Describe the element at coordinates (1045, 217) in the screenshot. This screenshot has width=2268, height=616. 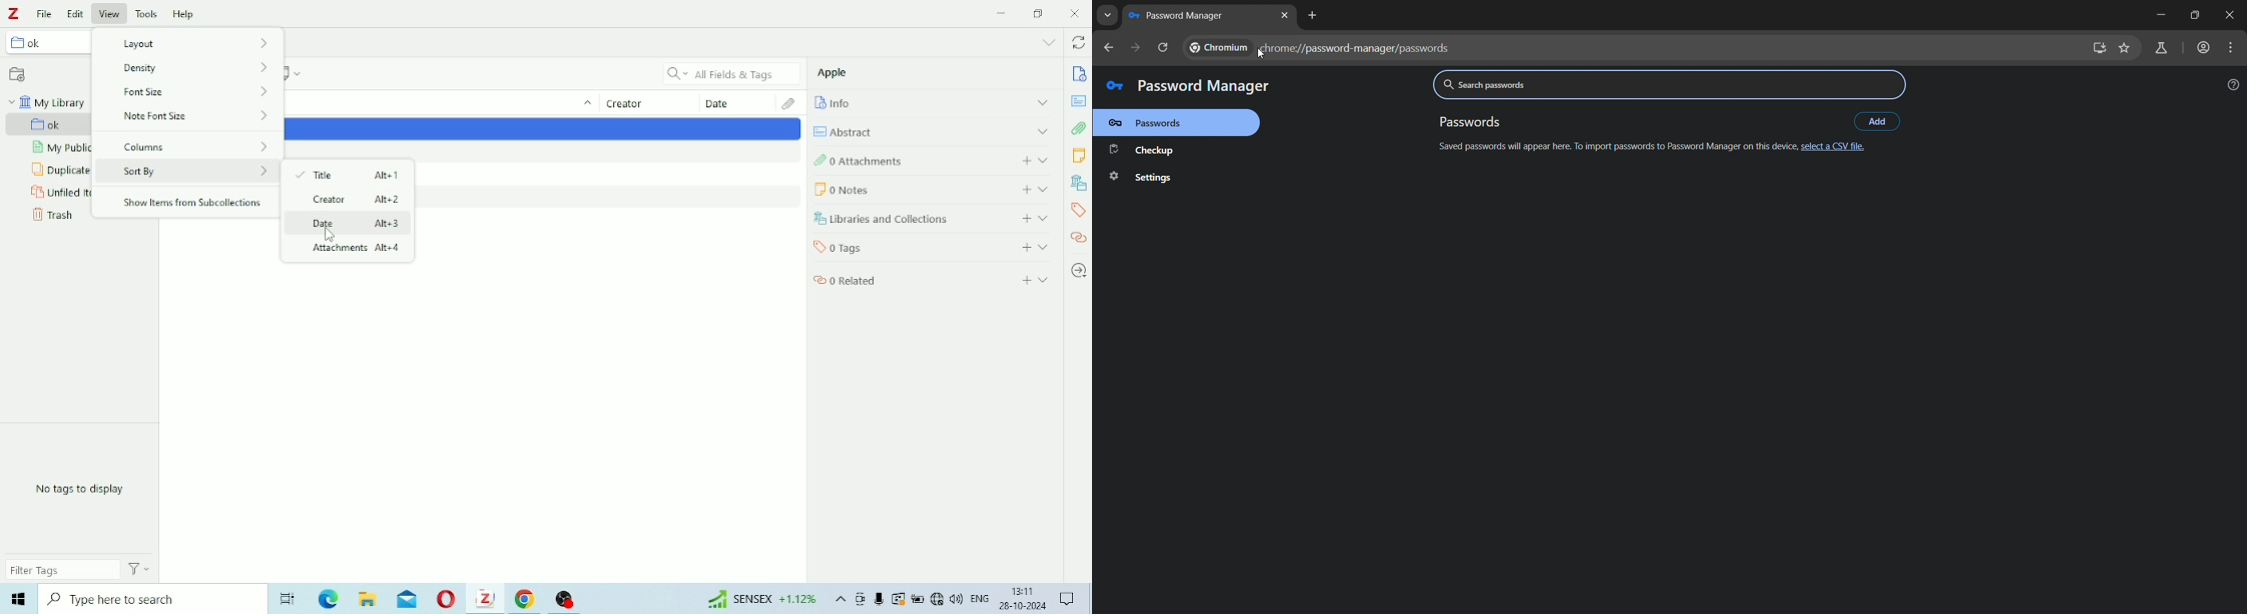
I see `expand` at that location.